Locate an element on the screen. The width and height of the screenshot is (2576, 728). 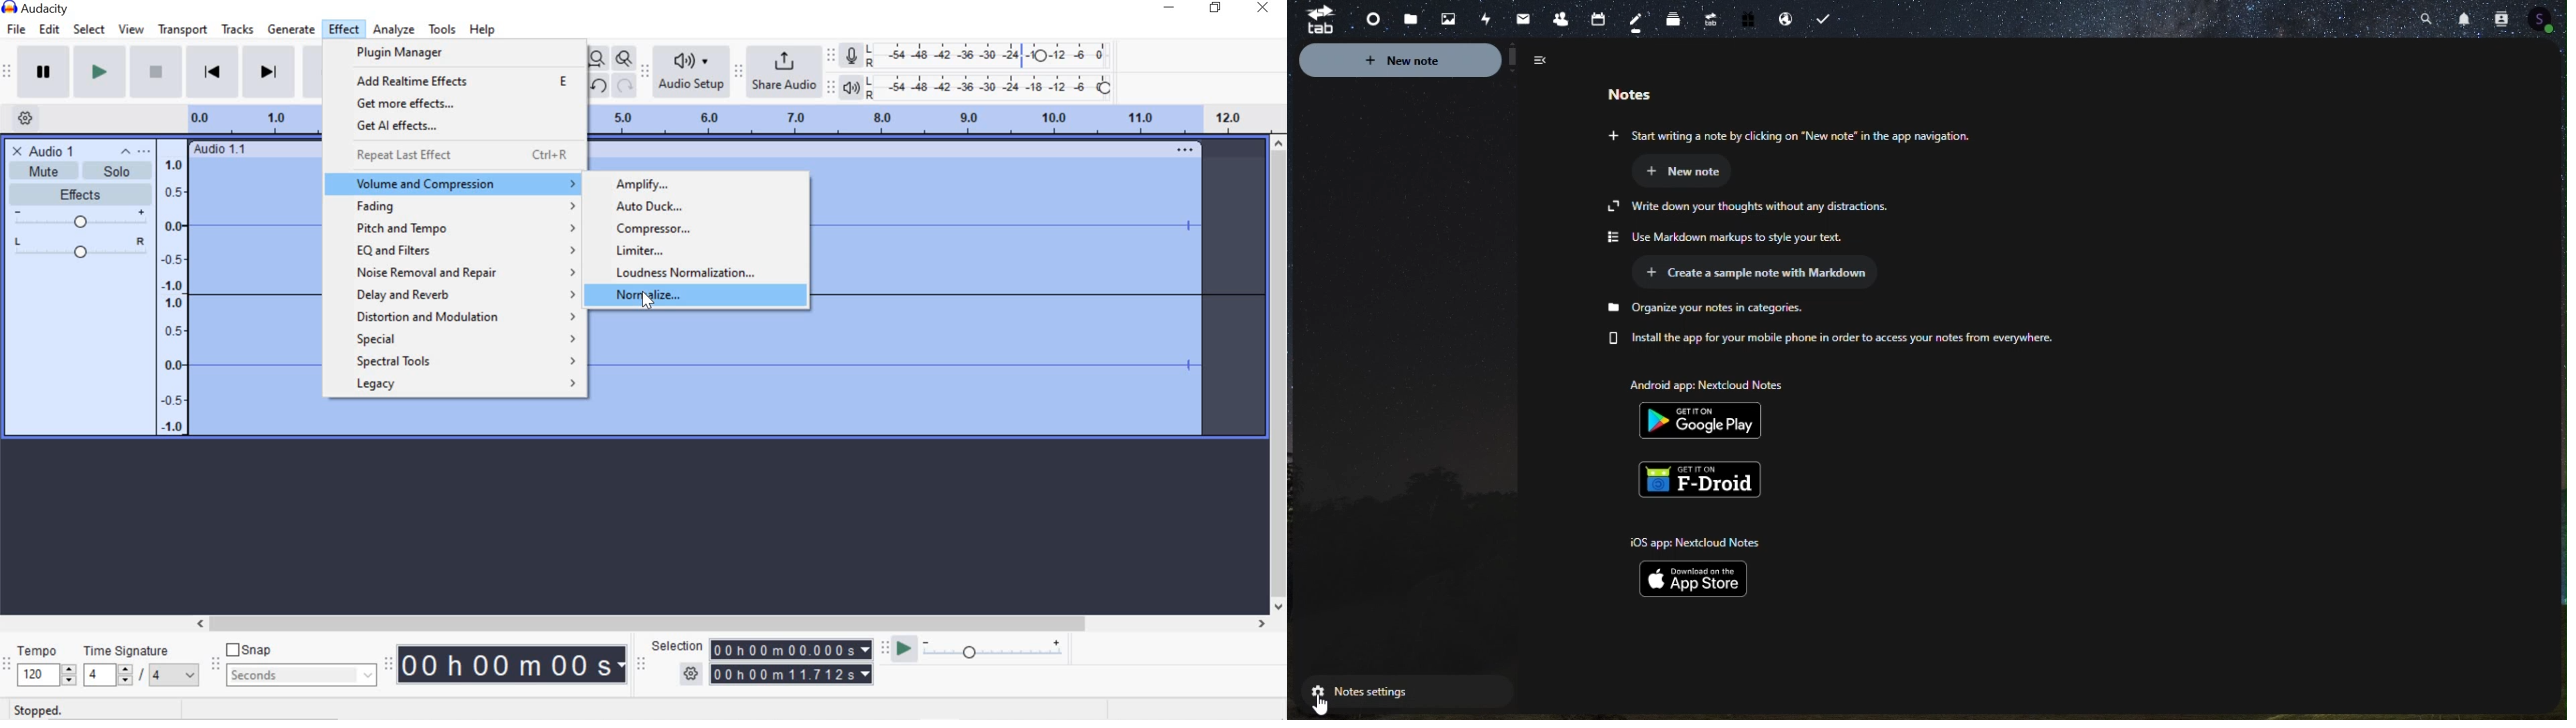
Record meter is located at coordinates (851, 54).